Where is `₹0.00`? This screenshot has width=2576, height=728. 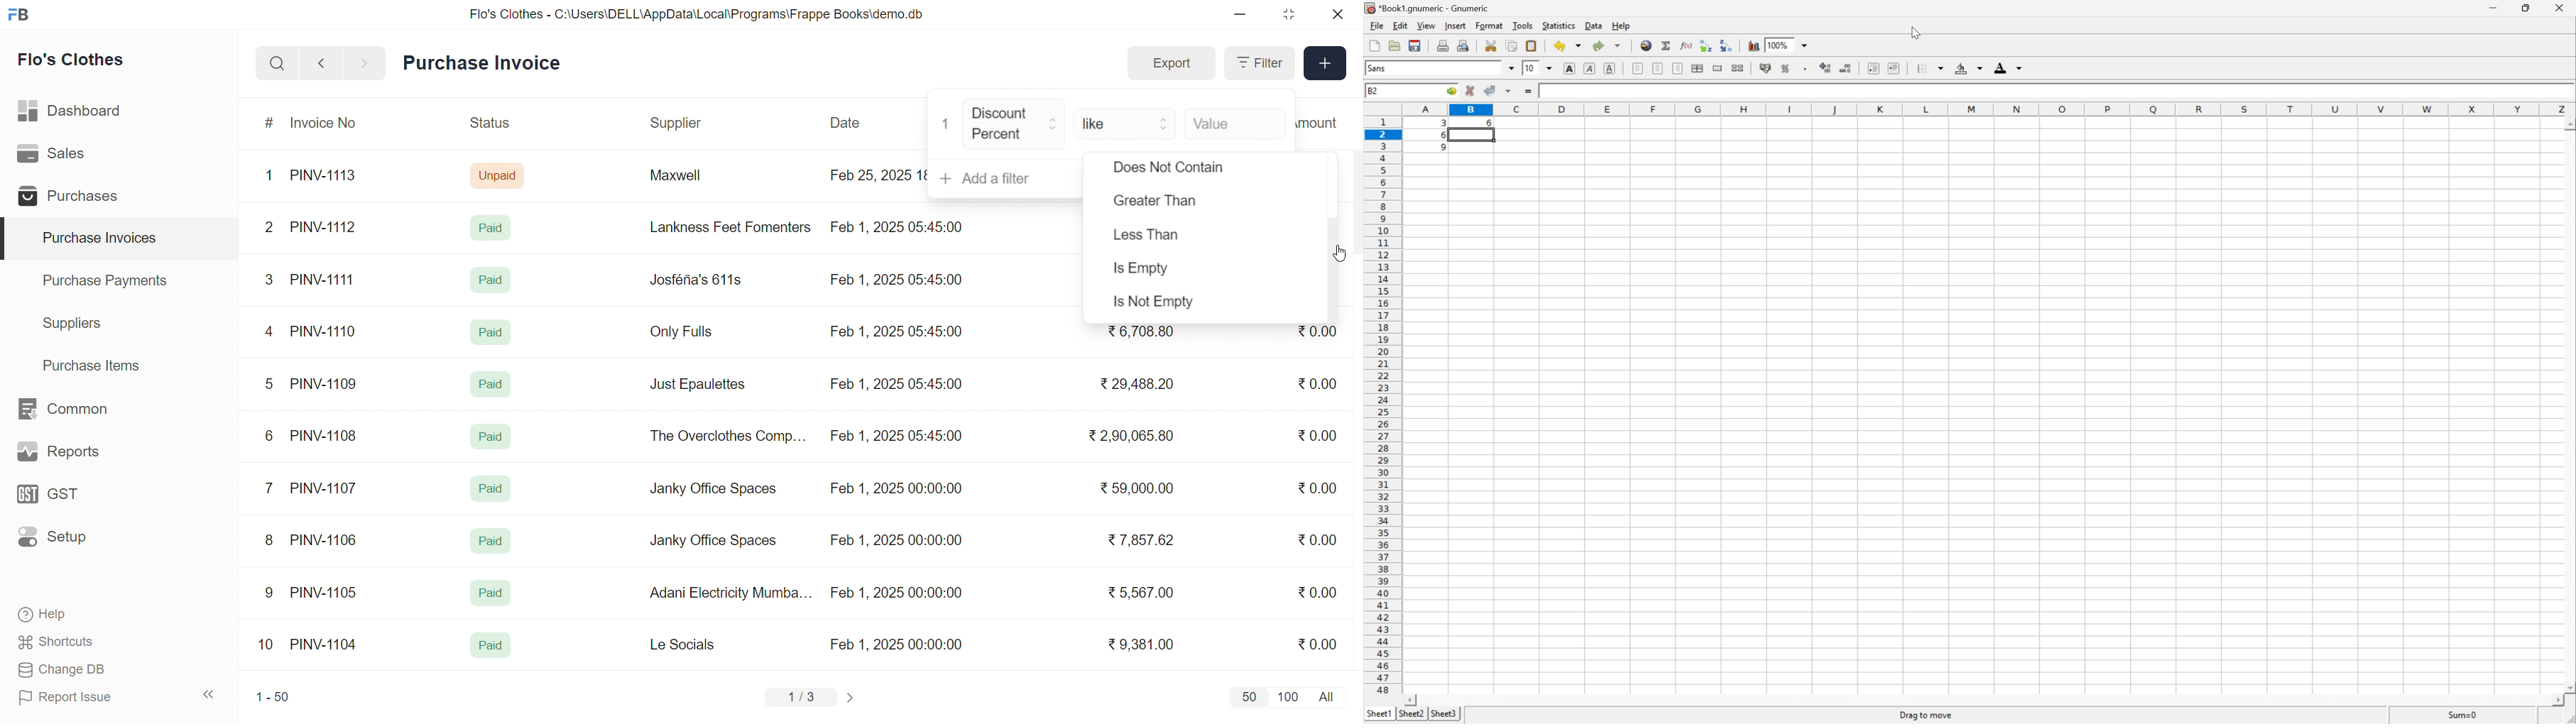
₹0.00 is located at coordinates (1316, 437).